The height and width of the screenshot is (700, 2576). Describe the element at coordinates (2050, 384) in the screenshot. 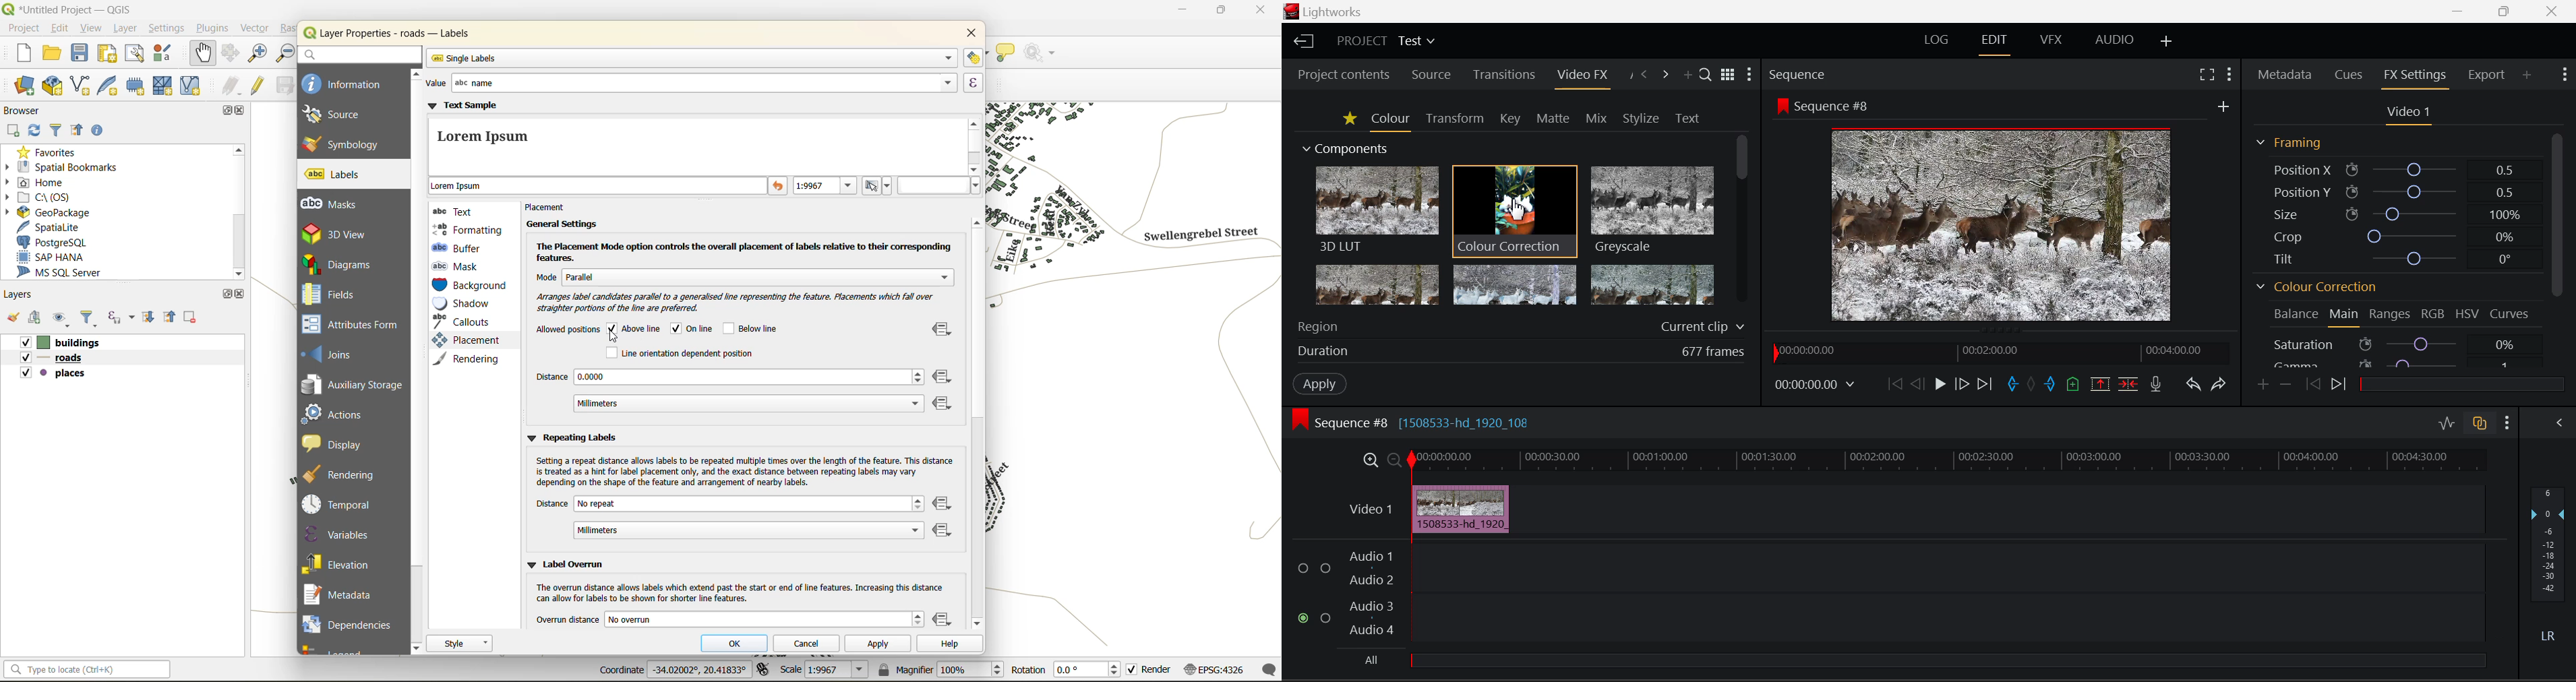

I see `Mark Out` at that location.